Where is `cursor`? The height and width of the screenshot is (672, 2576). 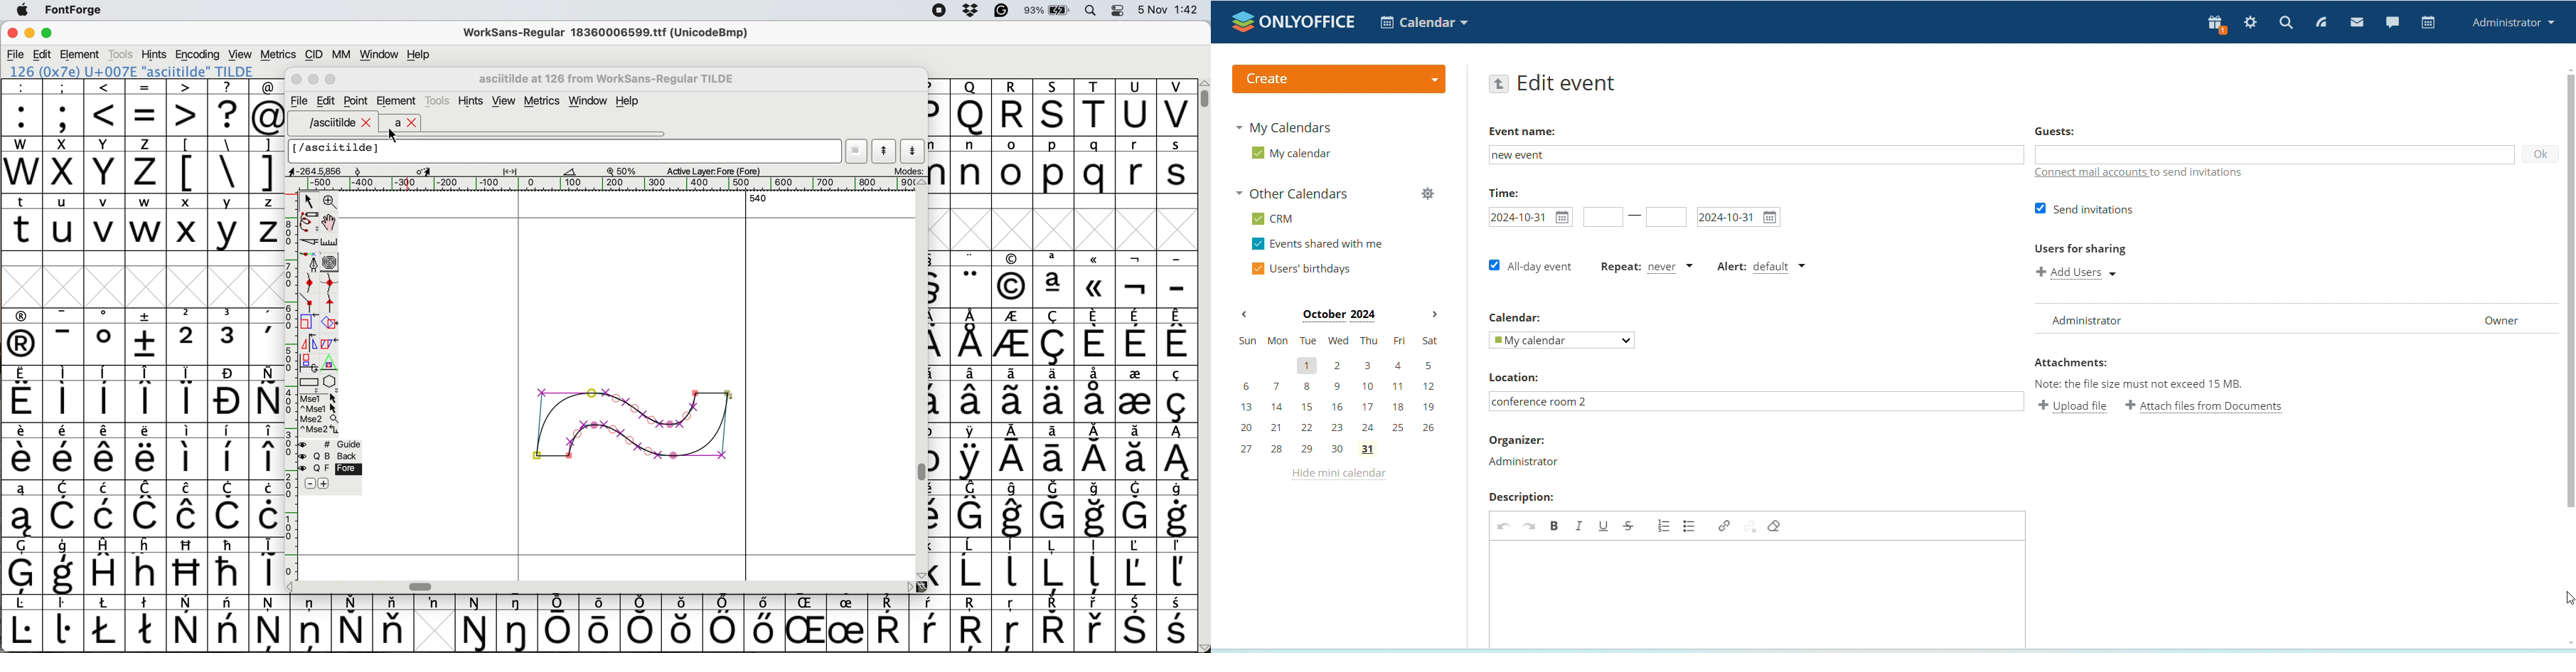
cursor is located at coordinates (392, 136).